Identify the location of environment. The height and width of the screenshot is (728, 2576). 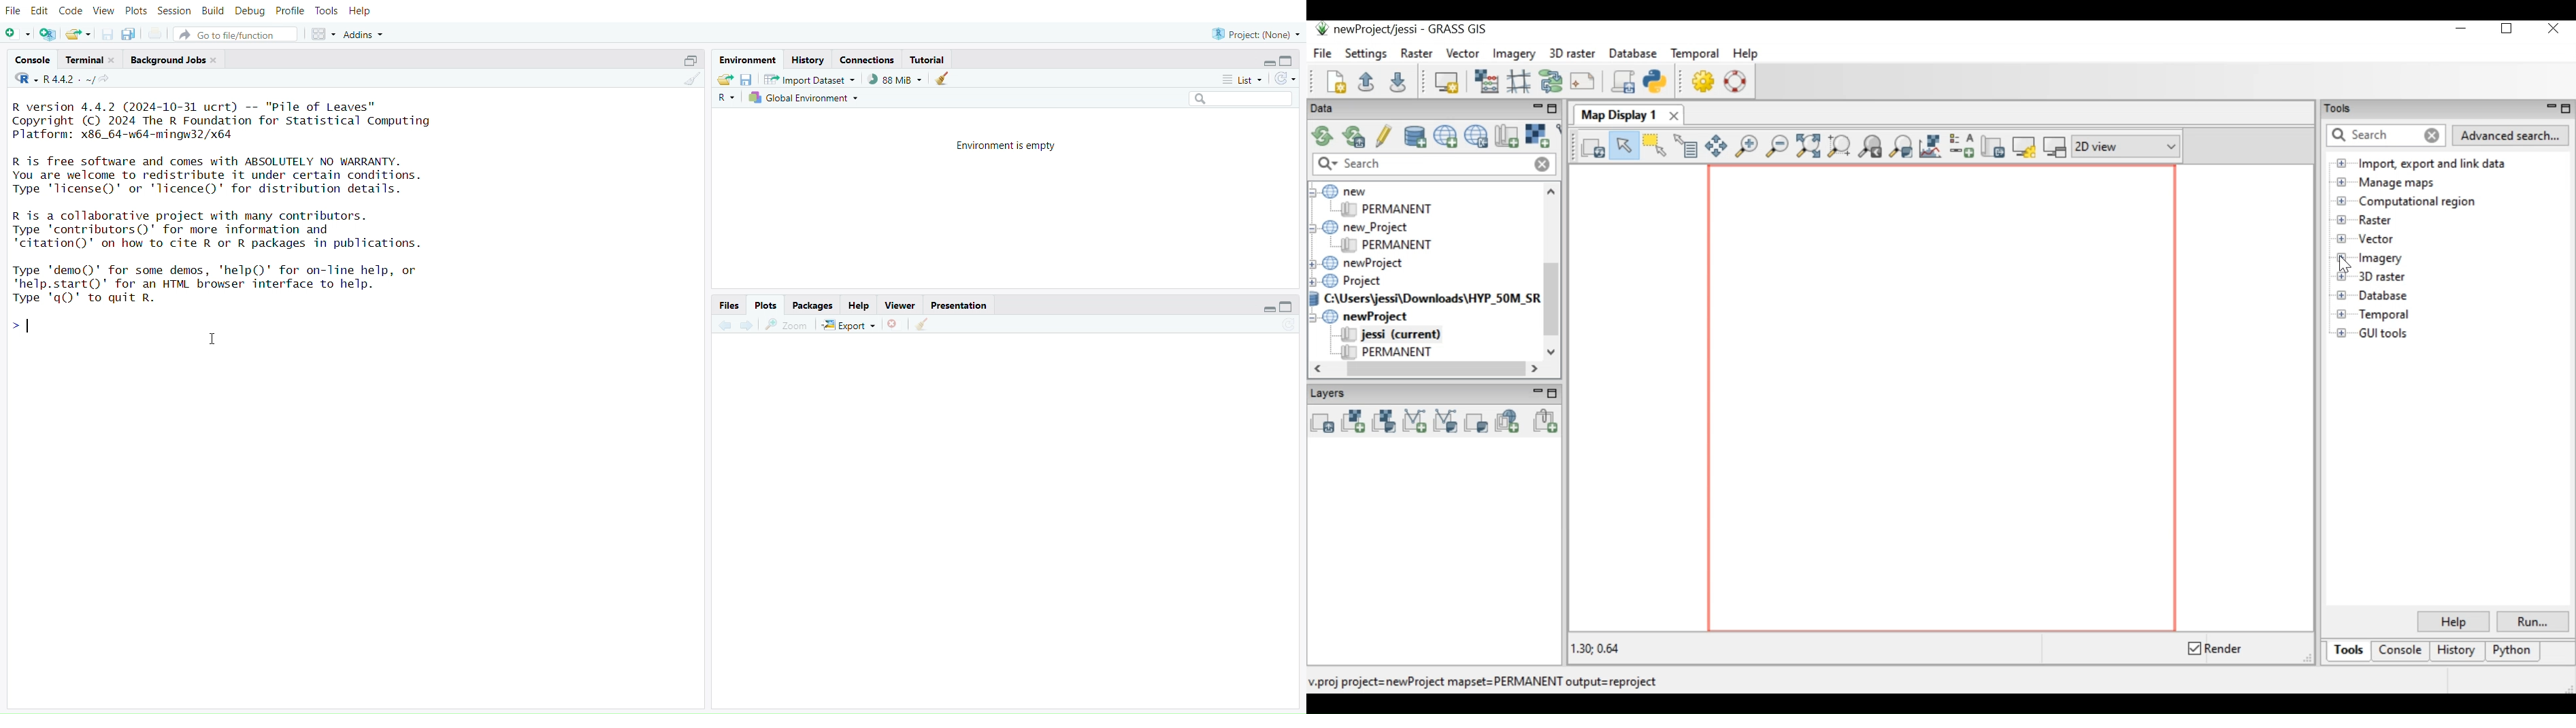
(748, 61).